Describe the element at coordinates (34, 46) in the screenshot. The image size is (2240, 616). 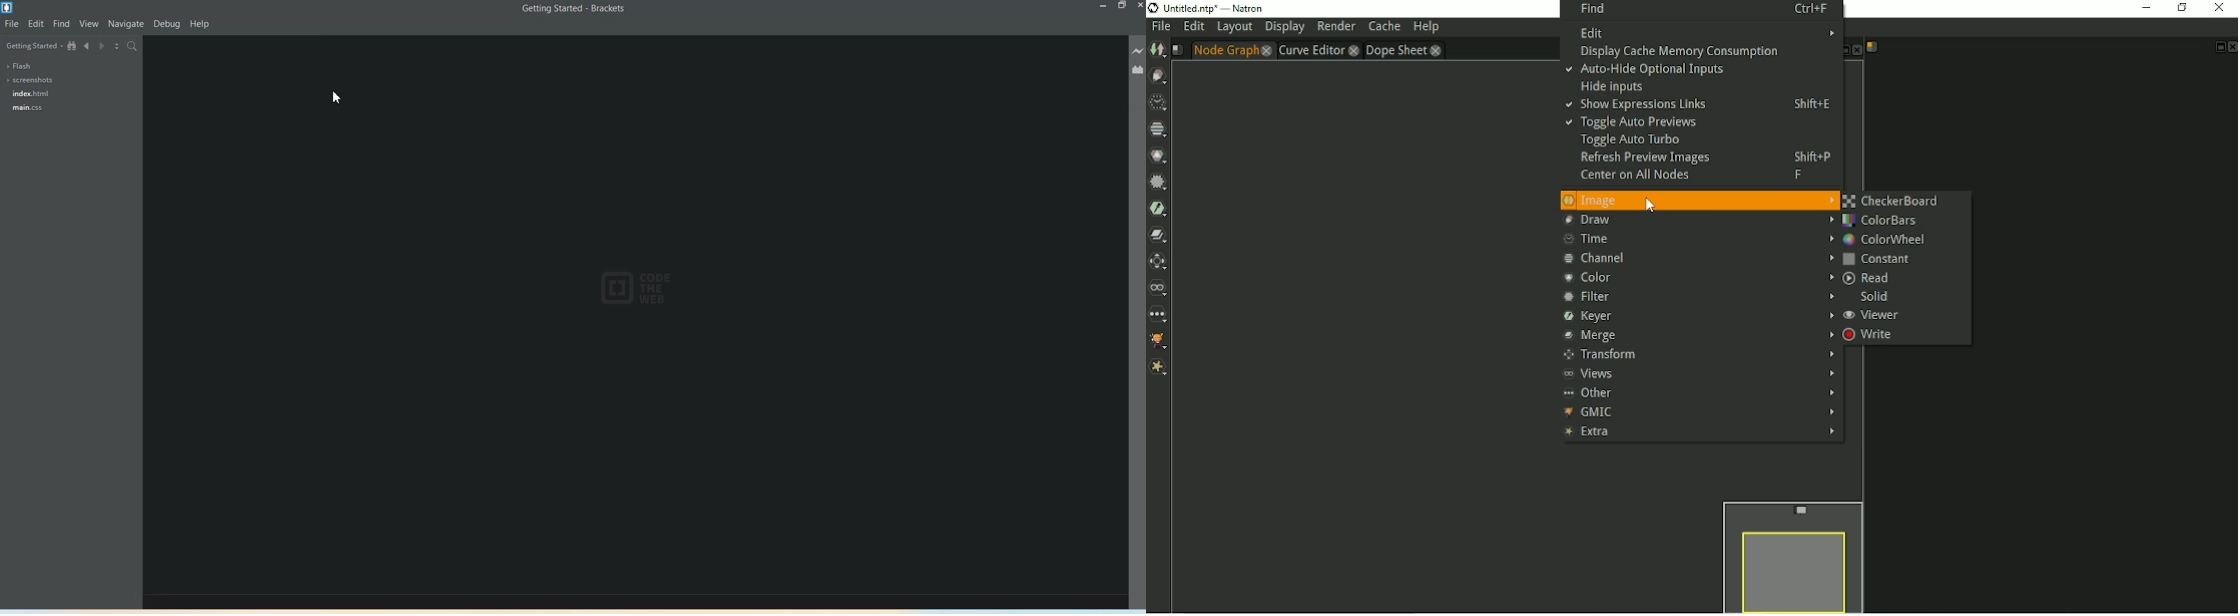
I see `Getting Started` at that location.